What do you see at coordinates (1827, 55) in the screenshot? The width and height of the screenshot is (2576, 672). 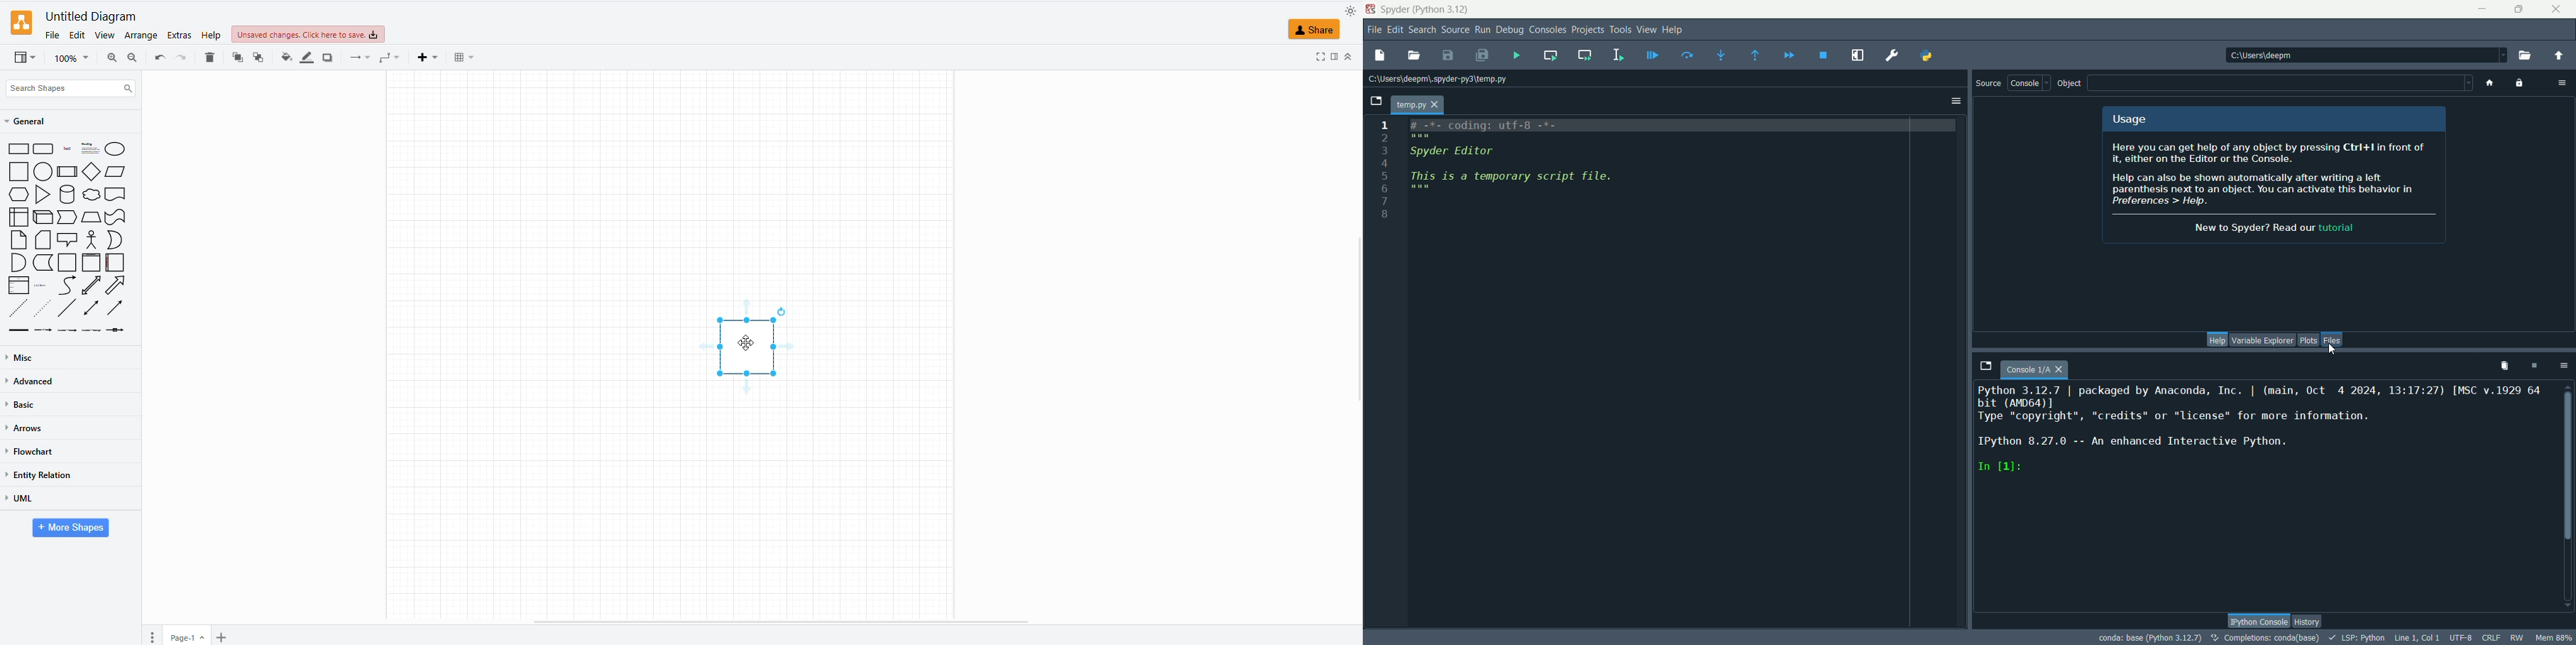 I see `stop debugging` at bounding box center [1827, 55].